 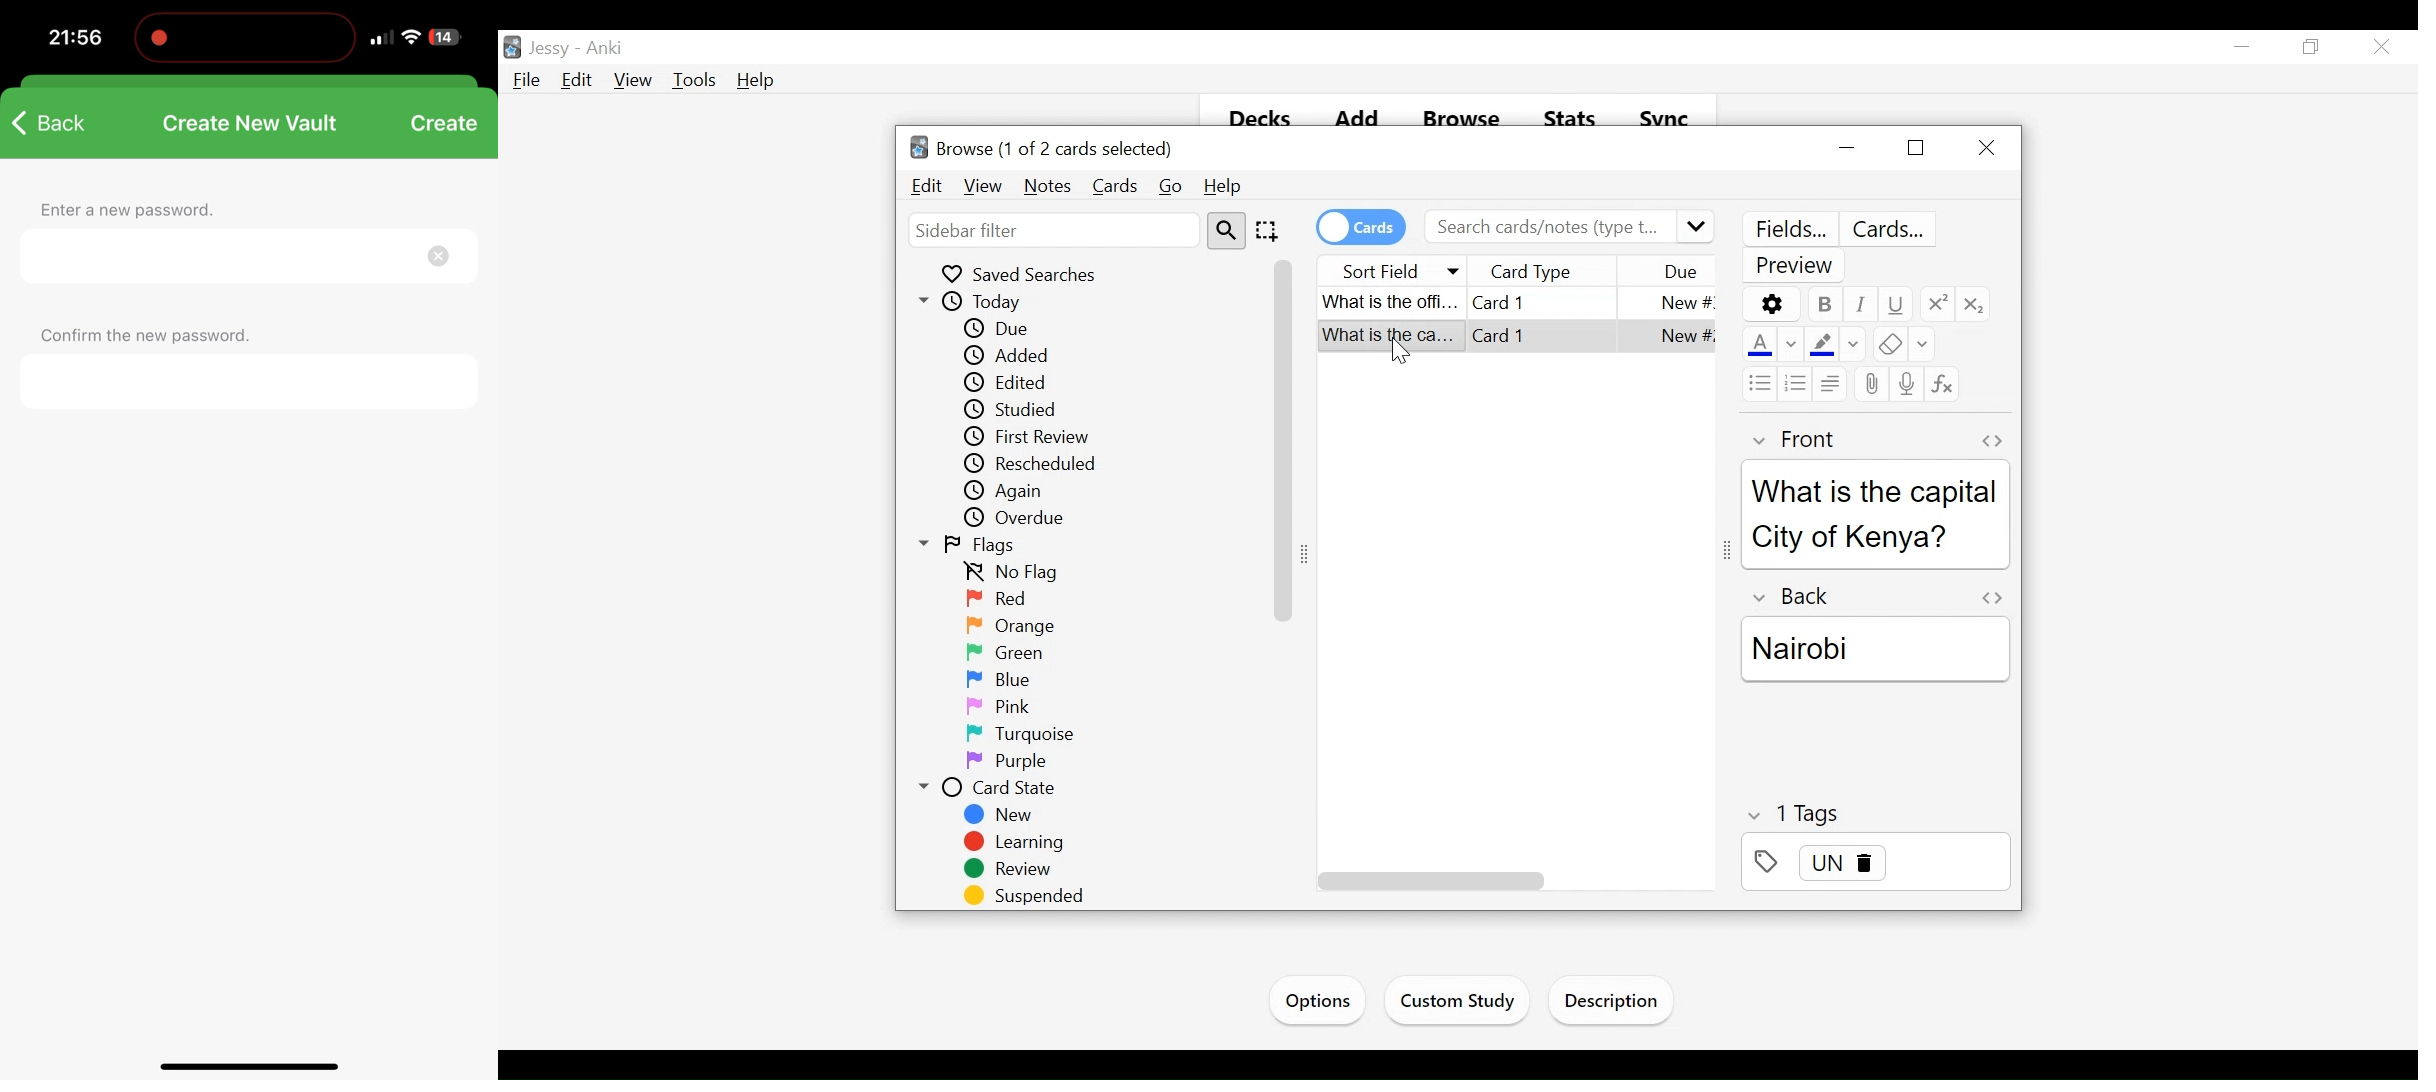 I want to click on Go, so click(x=1172, y=187).